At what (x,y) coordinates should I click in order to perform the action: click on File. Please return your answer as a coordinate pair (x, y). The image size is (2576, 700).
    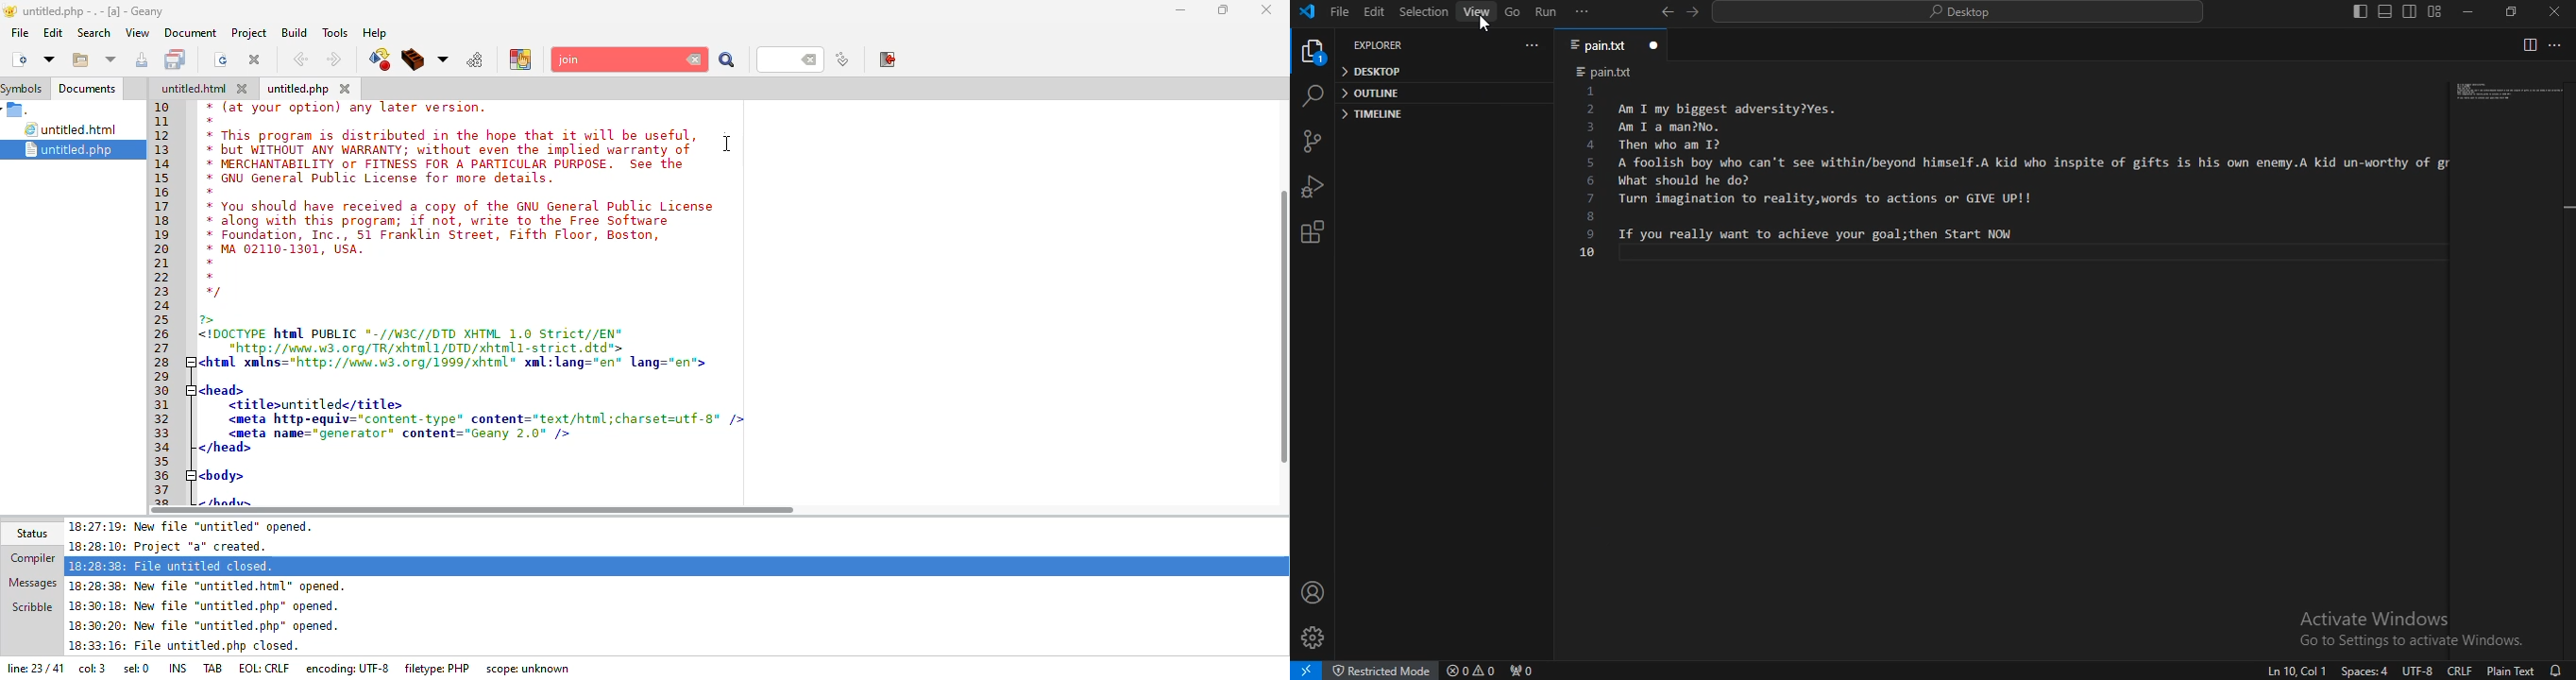
    Looking at the image, I should click on (19, 110).